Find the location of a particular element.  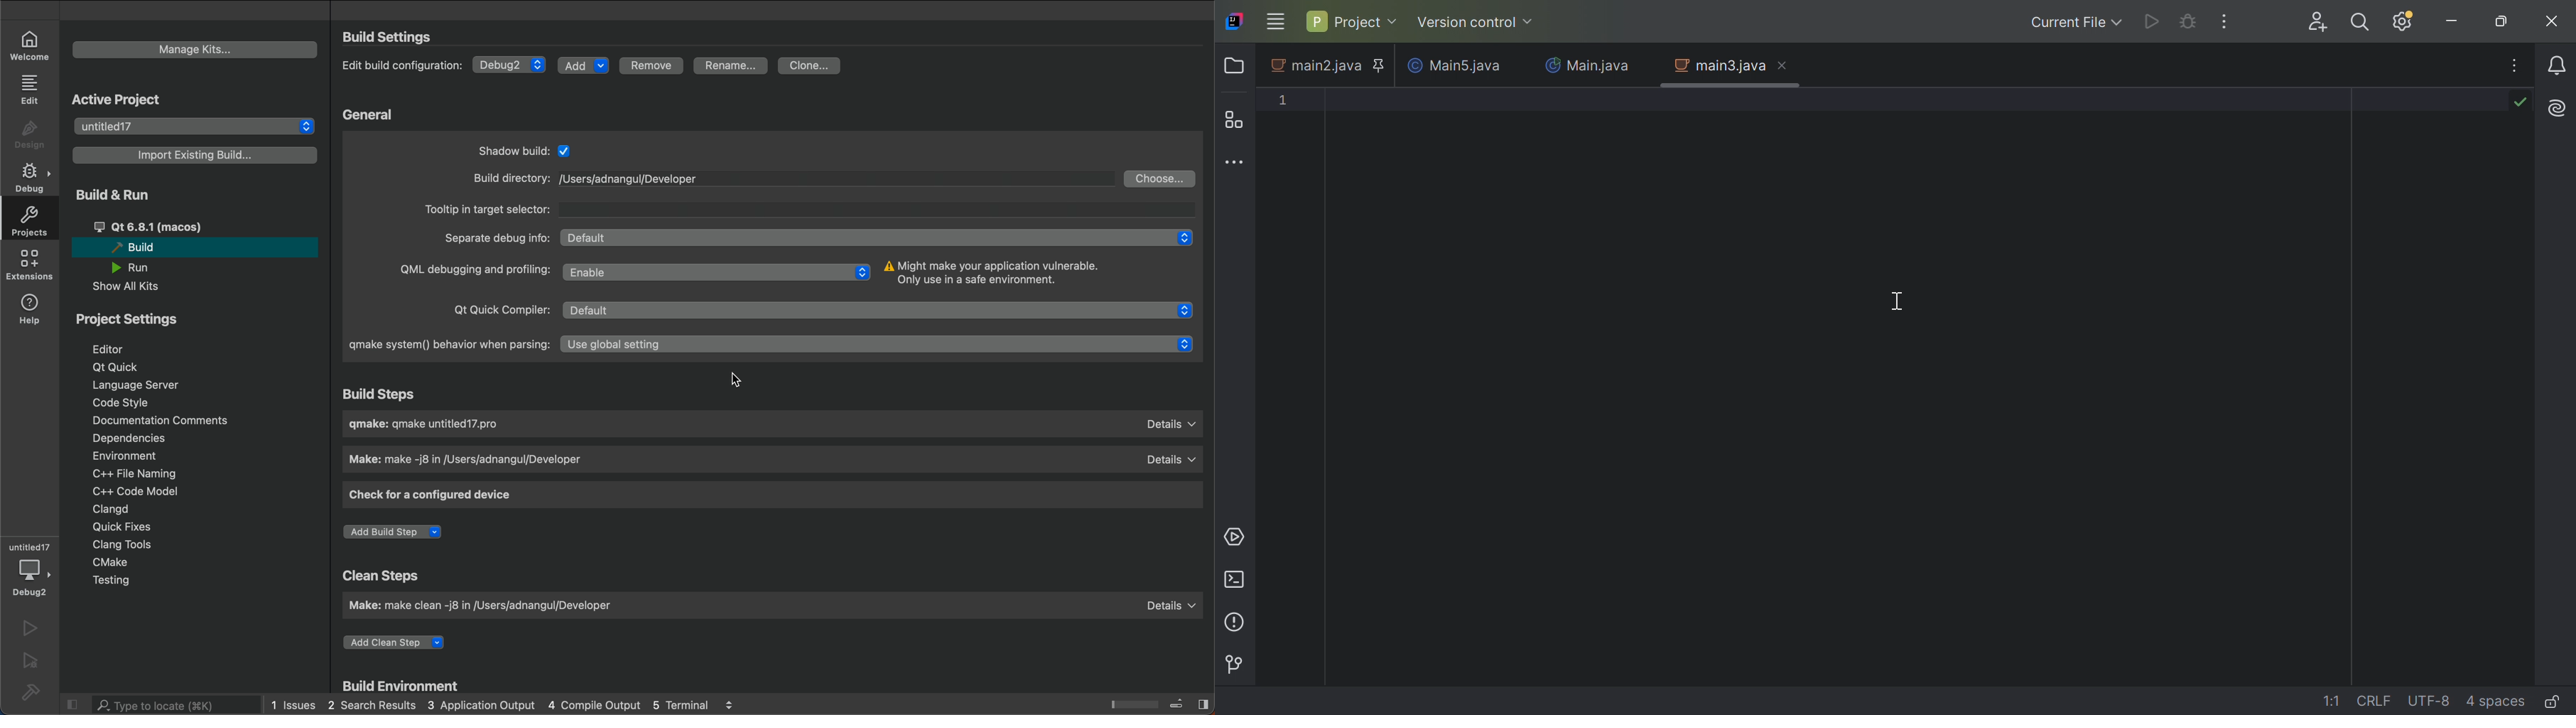

Make file read-only is located at coordinates (2553, 702).